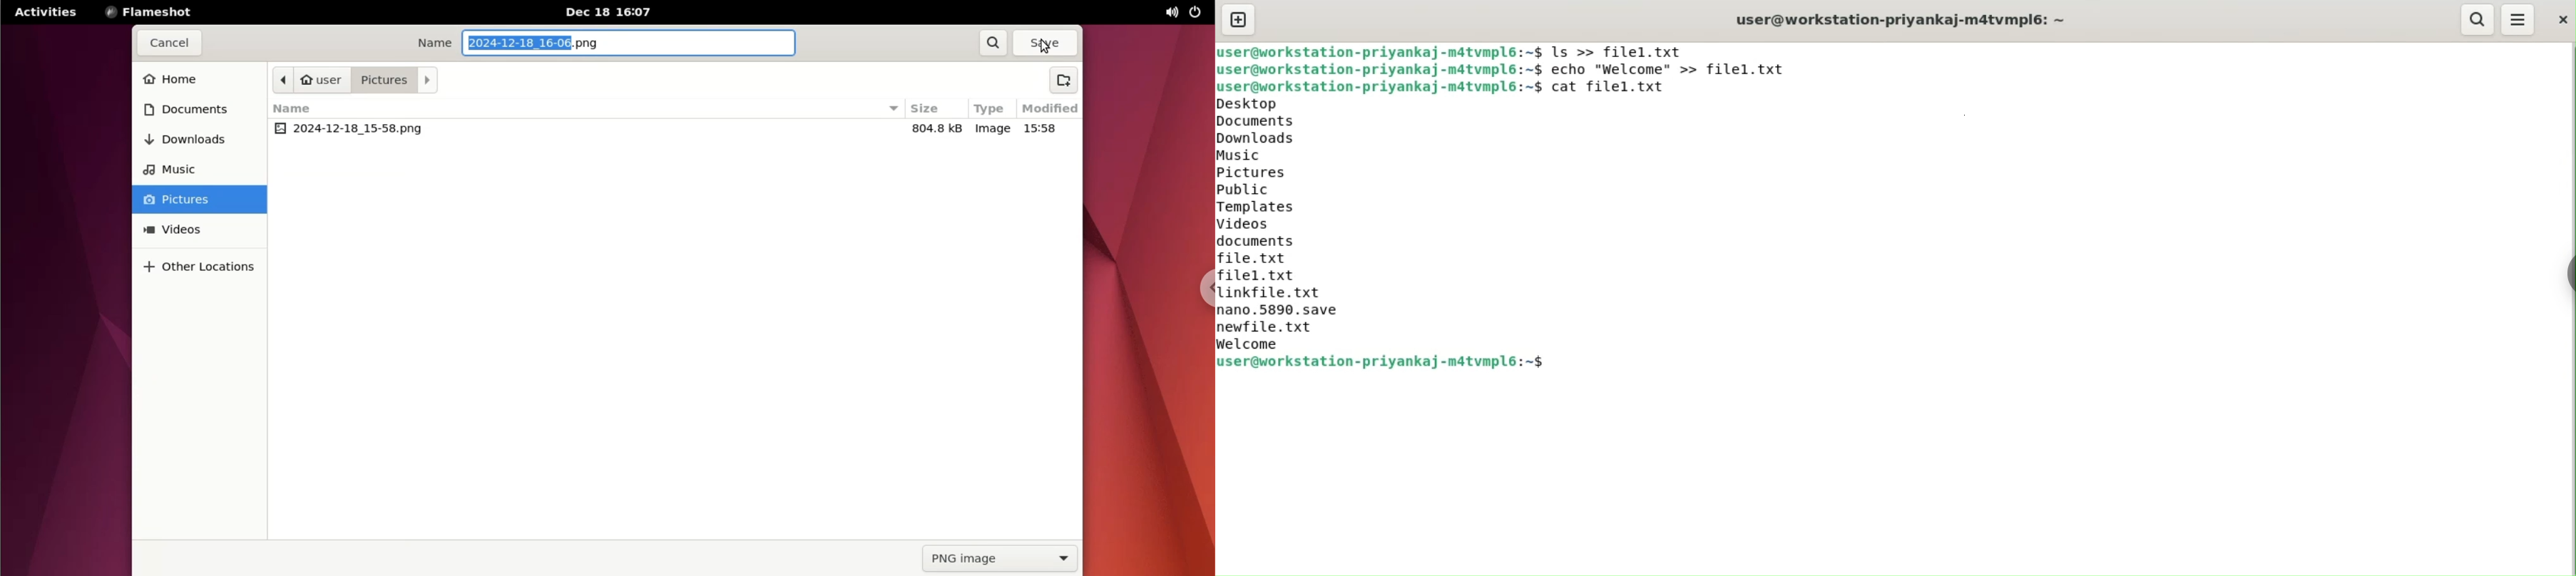 This screenshot has height=588, width=2576. I want to click on cancel, so click(169, 44).